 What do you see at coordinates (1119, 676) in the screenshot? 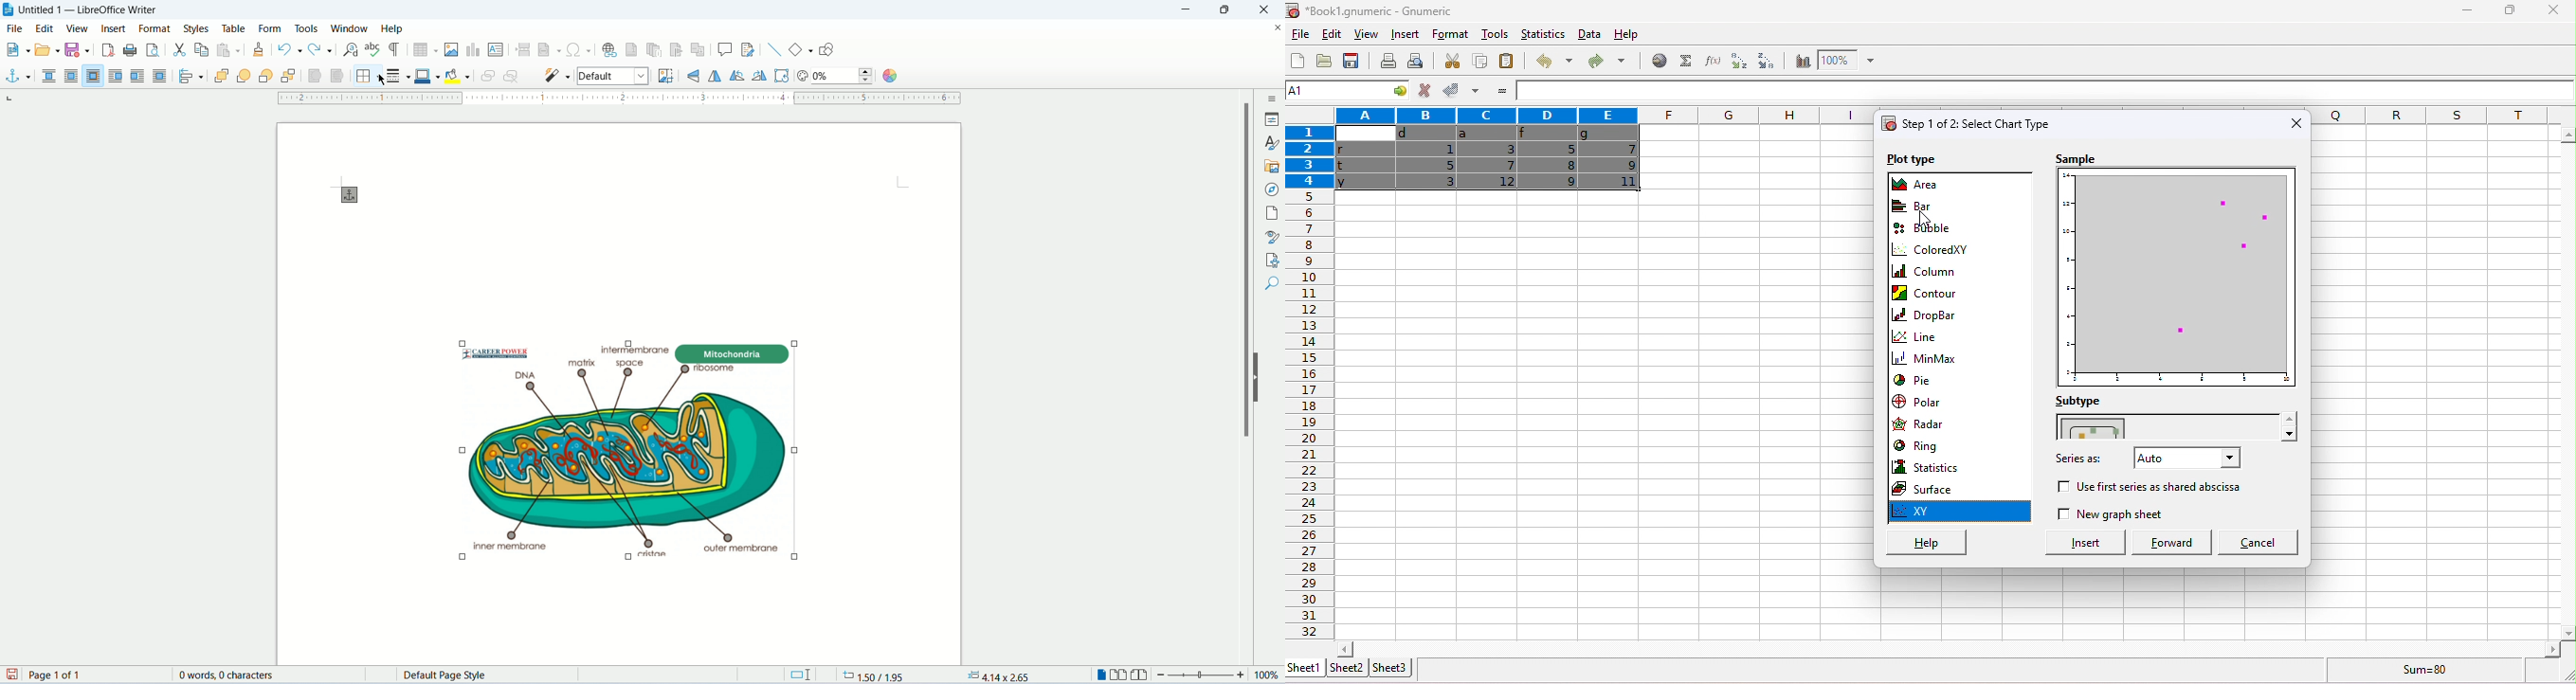
I see `double page view` at bounding box center [1119, 676].